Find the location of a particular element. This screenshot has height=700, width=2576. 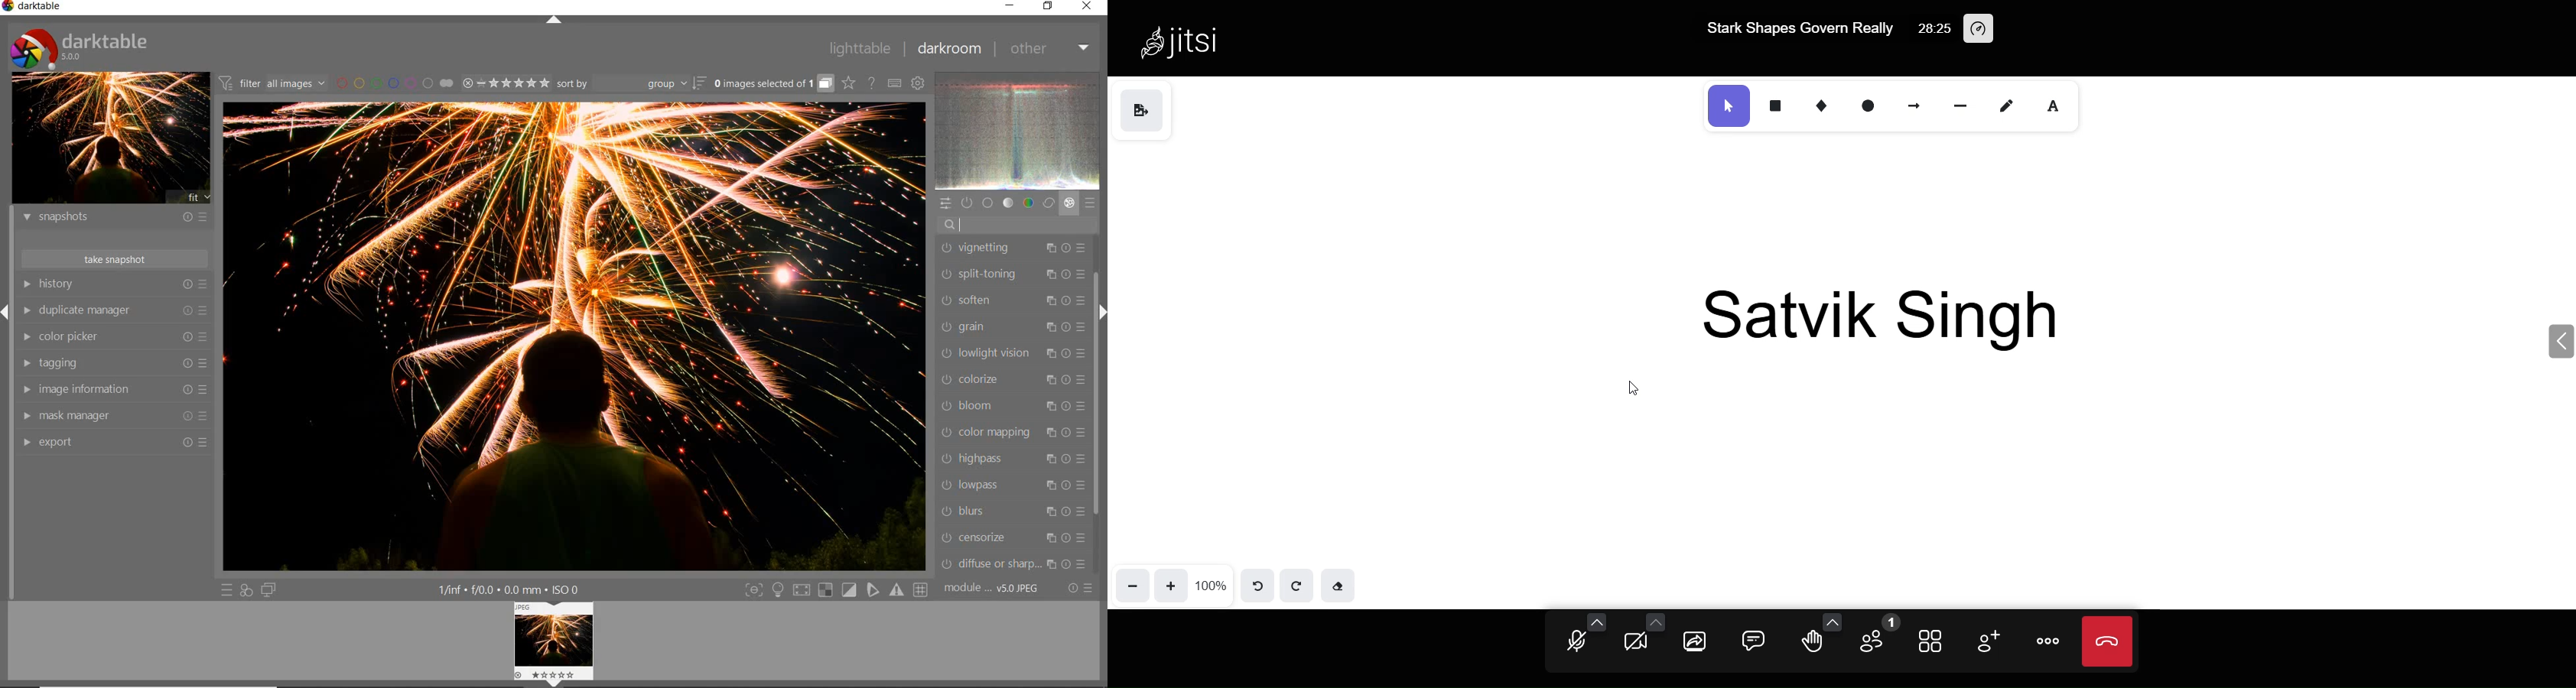

set keyboard shortcuts is located at coordinates (893, 83).